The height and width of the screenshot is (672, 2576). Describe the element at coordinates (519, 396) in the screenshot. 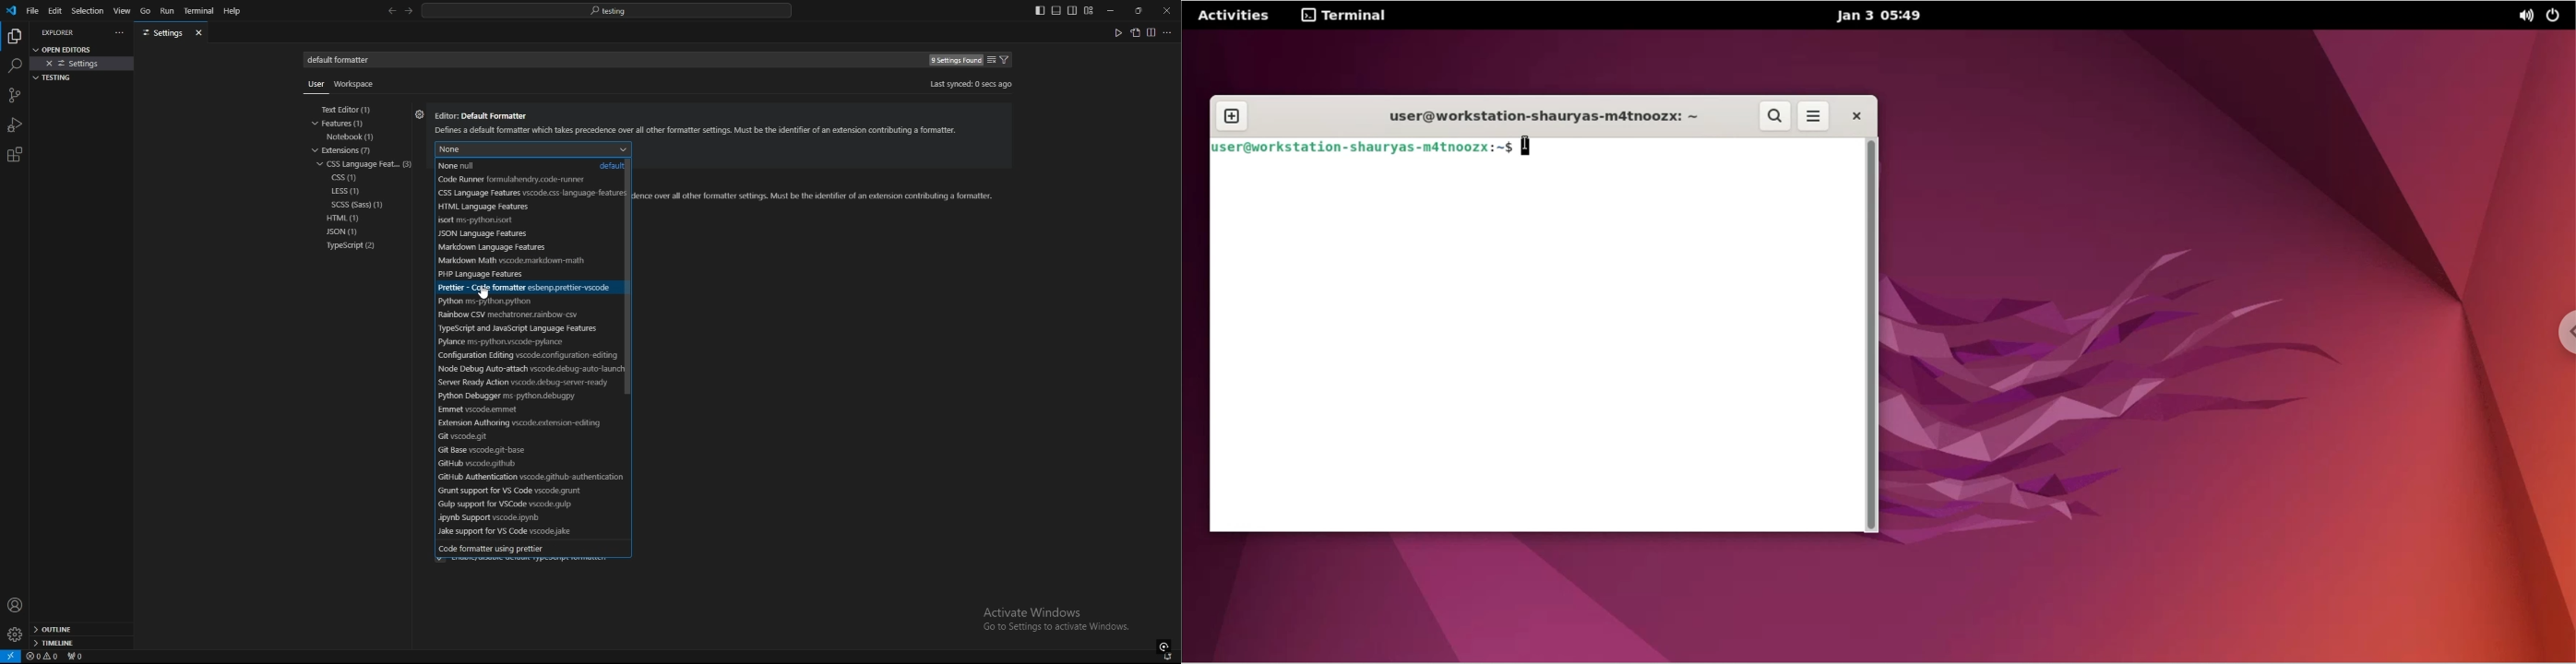

I see `python debugger` at that location.